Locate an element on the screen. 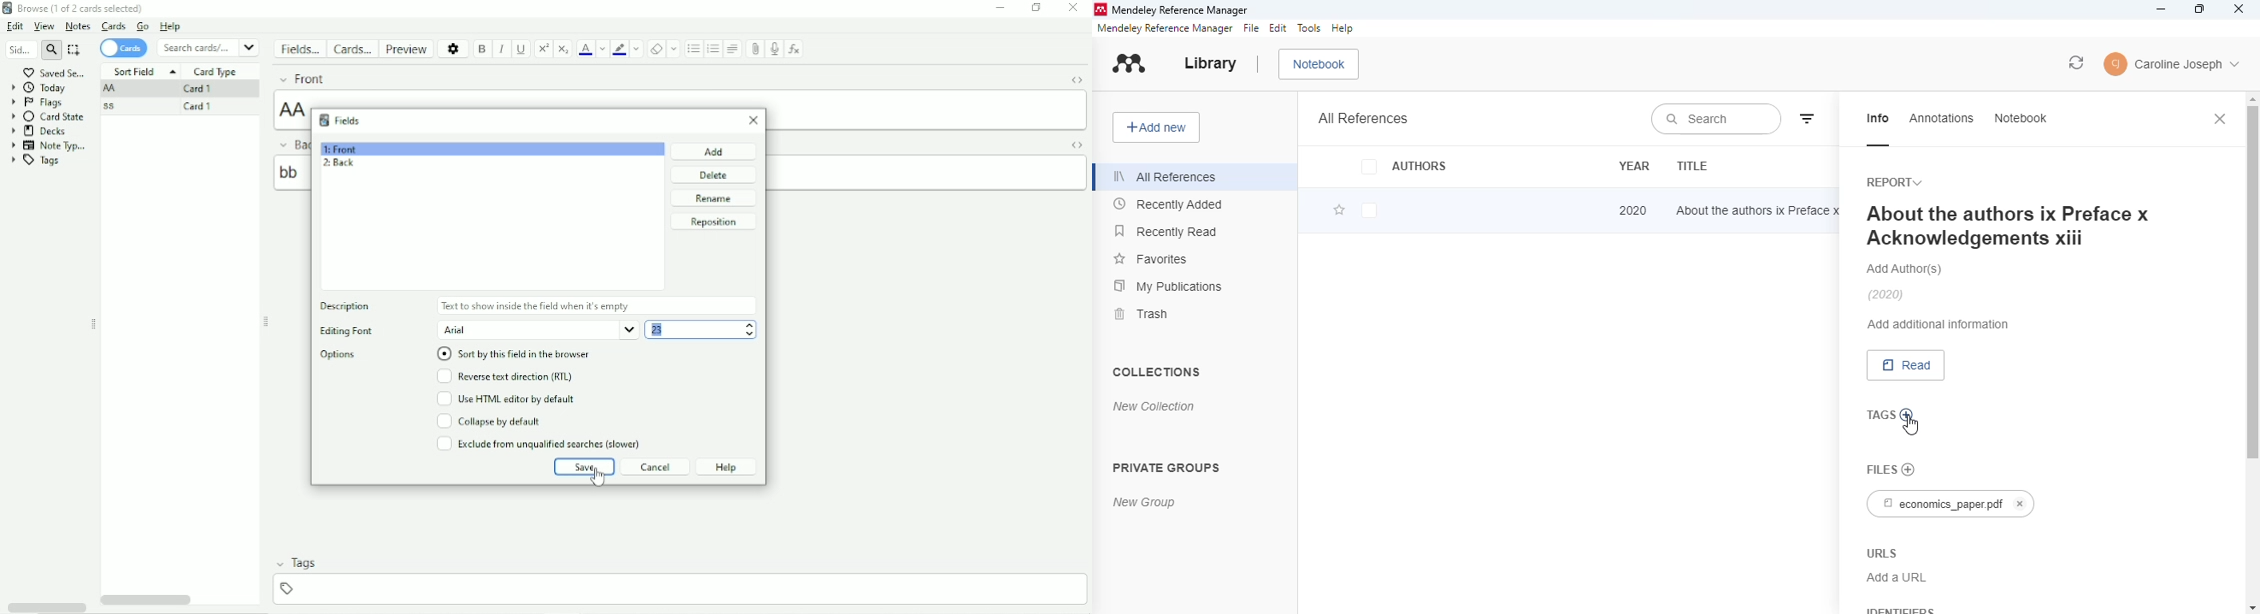 The height and width of the screenshot is (616, 2268). Go is located at coordinates (144, 27).